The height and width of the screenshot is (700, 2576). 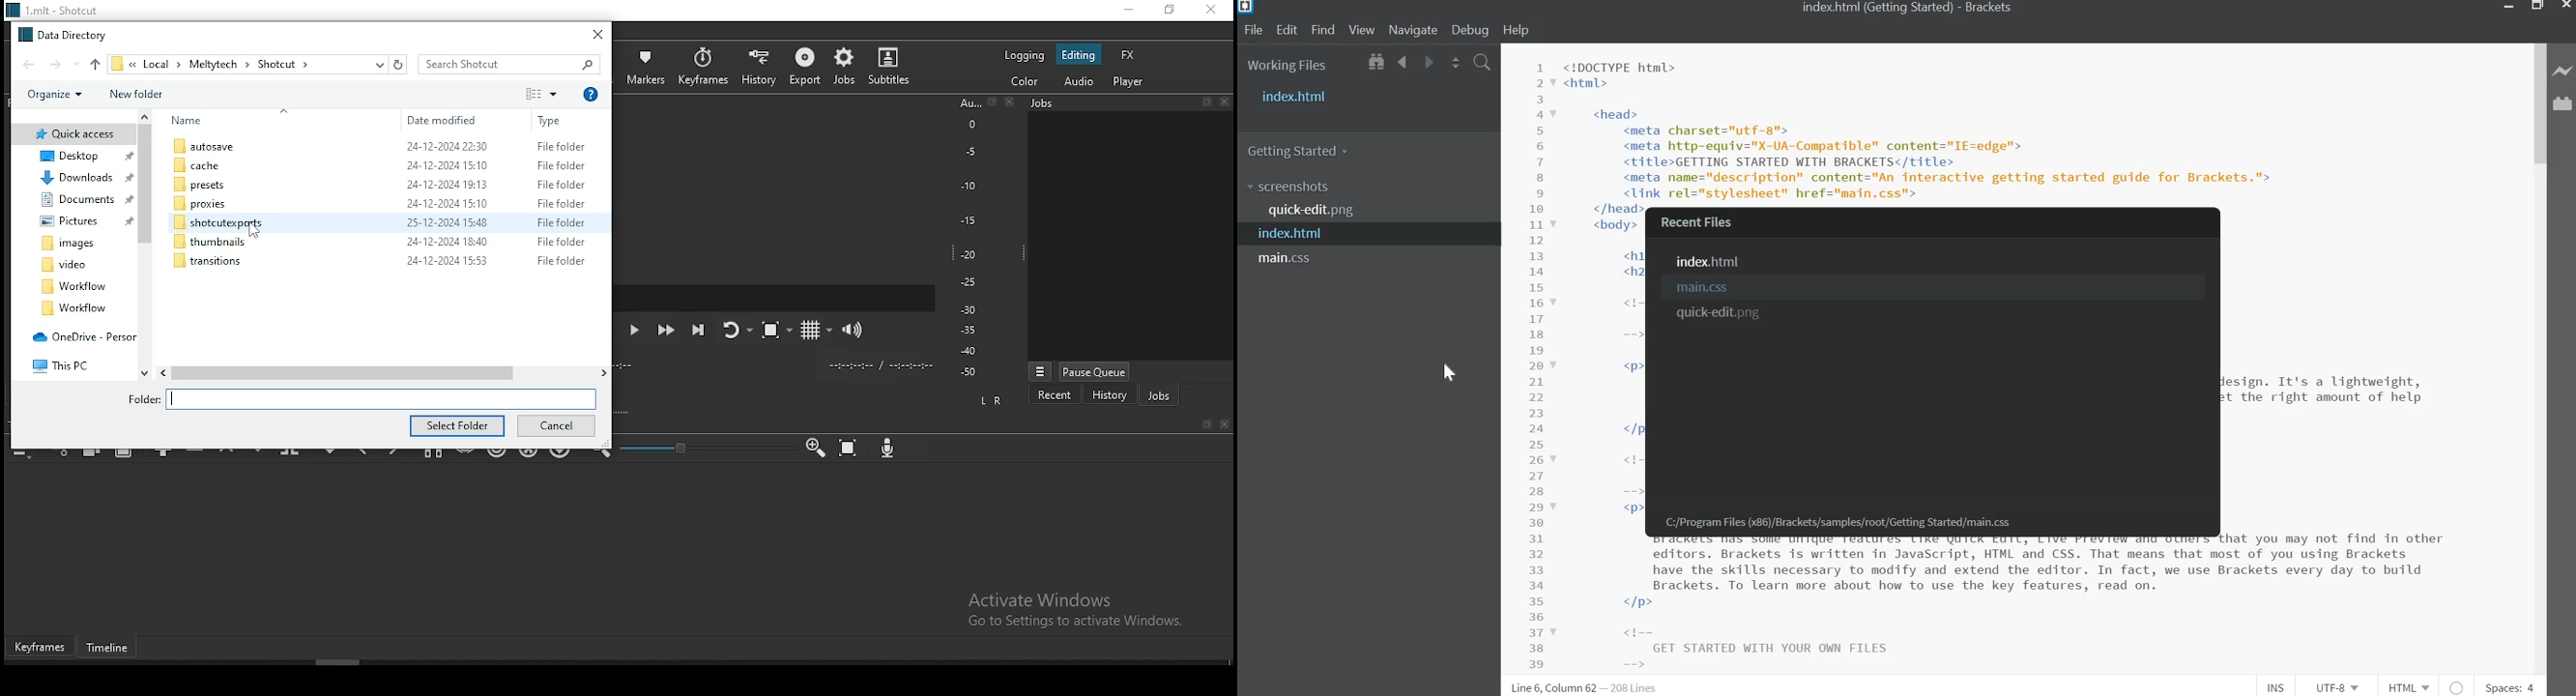 What do you see at coordinates (95, 63) in the screenshot?
I see `up` at bounding box center [95, 63].